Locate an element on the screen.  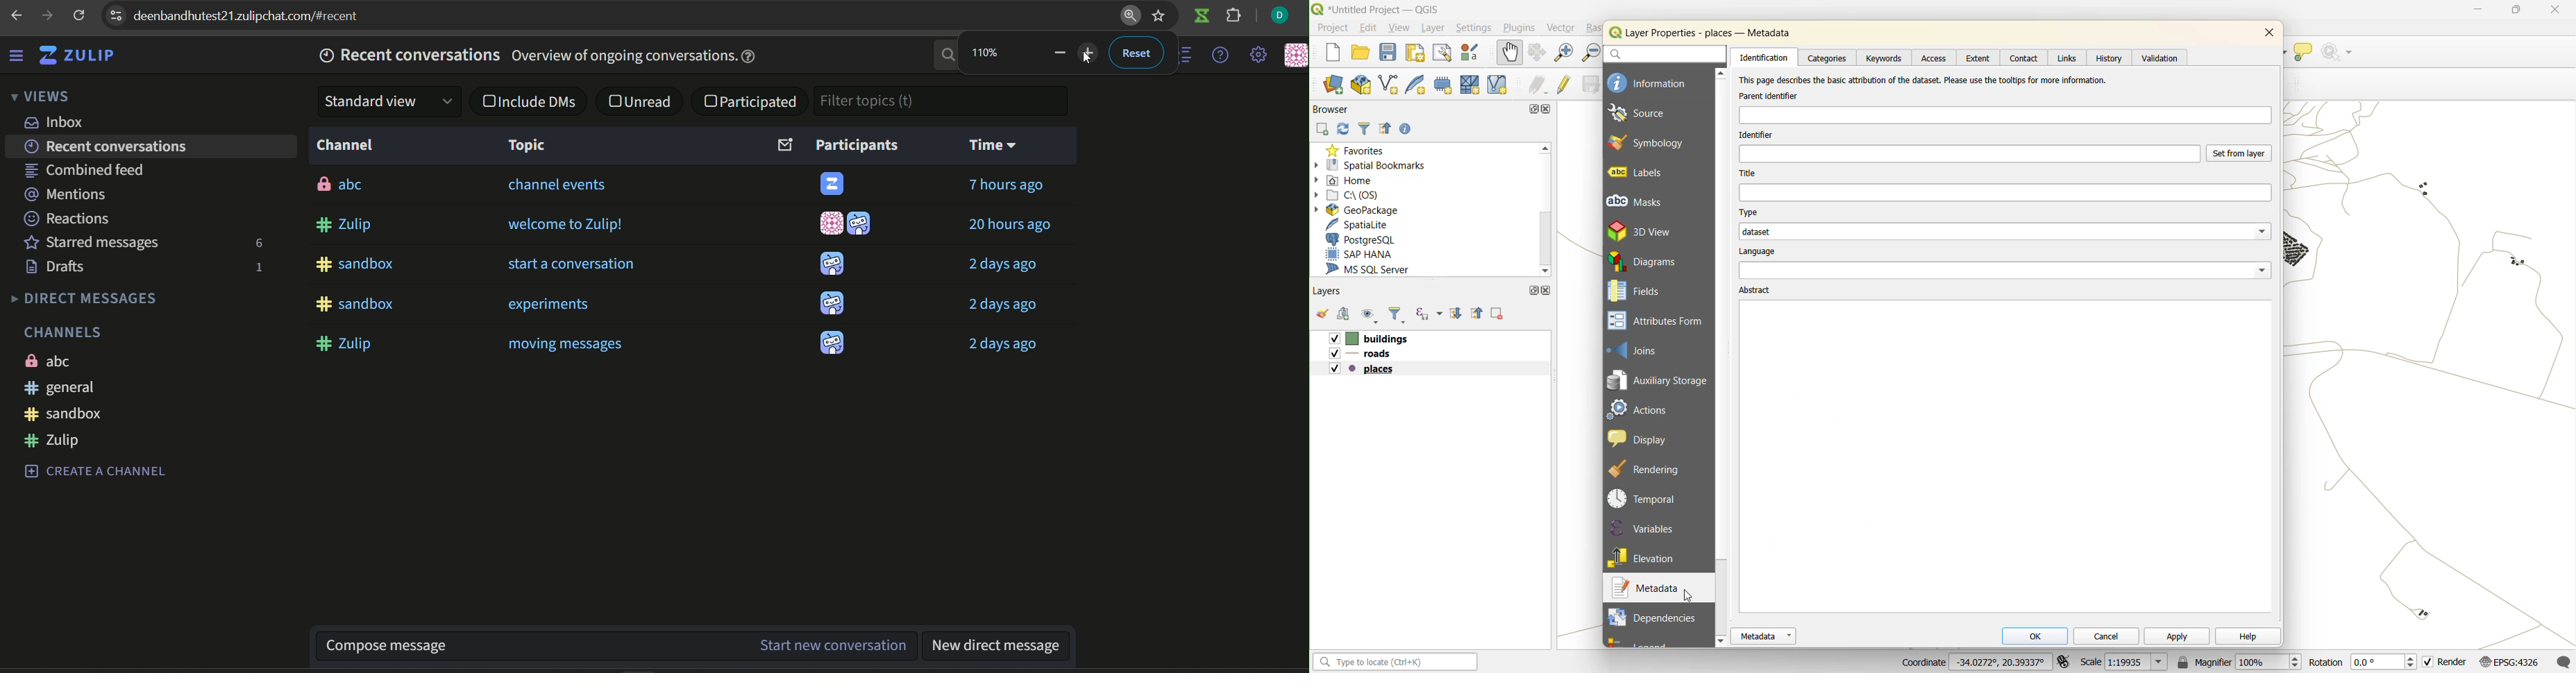
moving messages is located at coordinates (567, 344).